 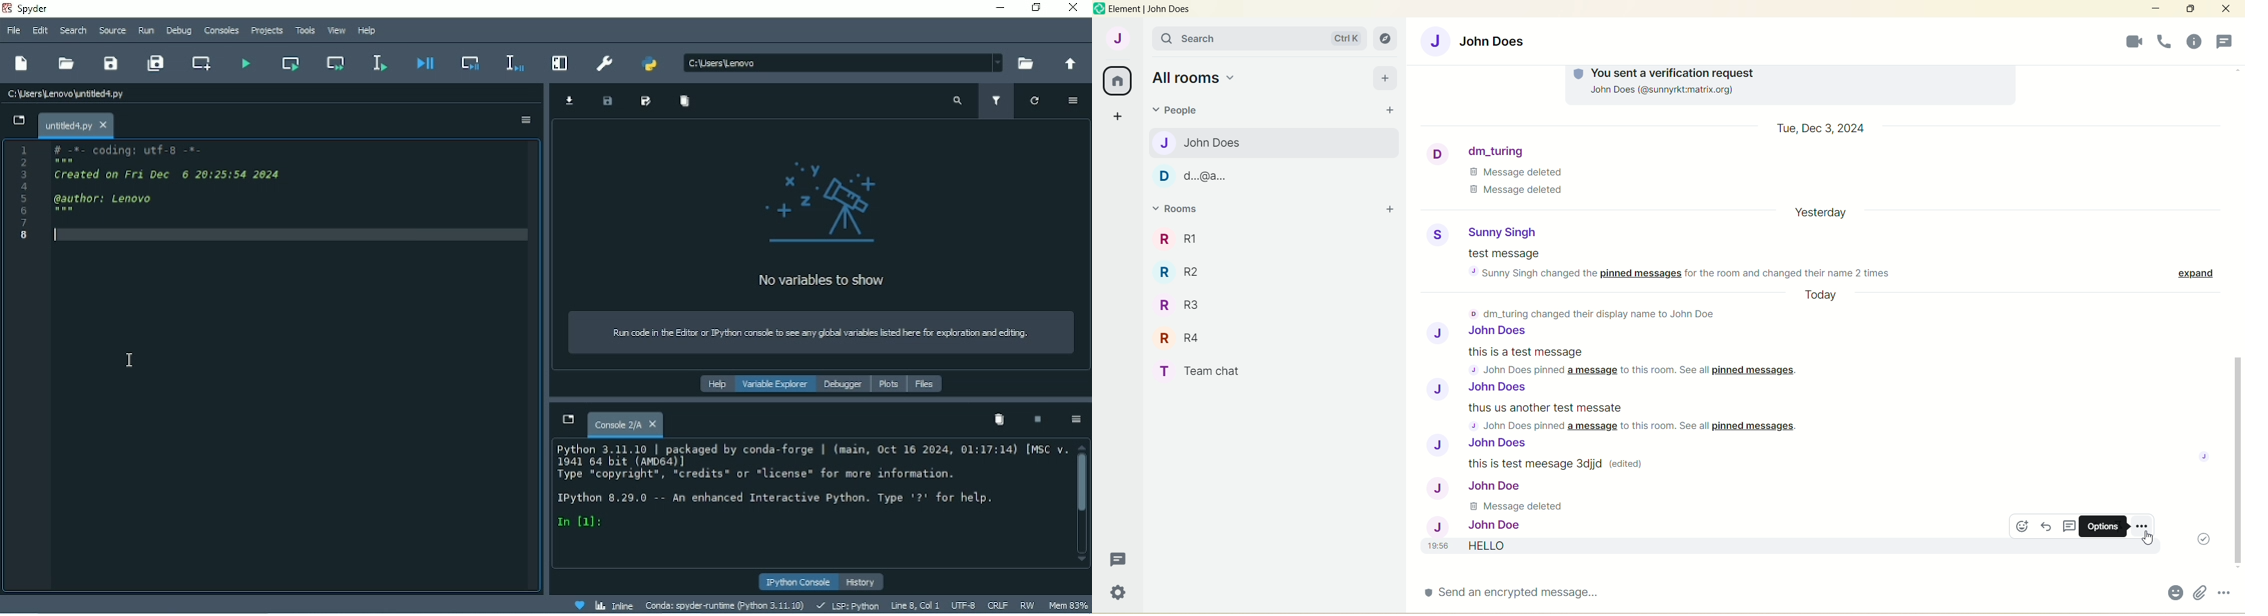 What do you see at coordinates (2193, 40) in the screenshot?
I see `threads` at bounding box center [2193, 40].